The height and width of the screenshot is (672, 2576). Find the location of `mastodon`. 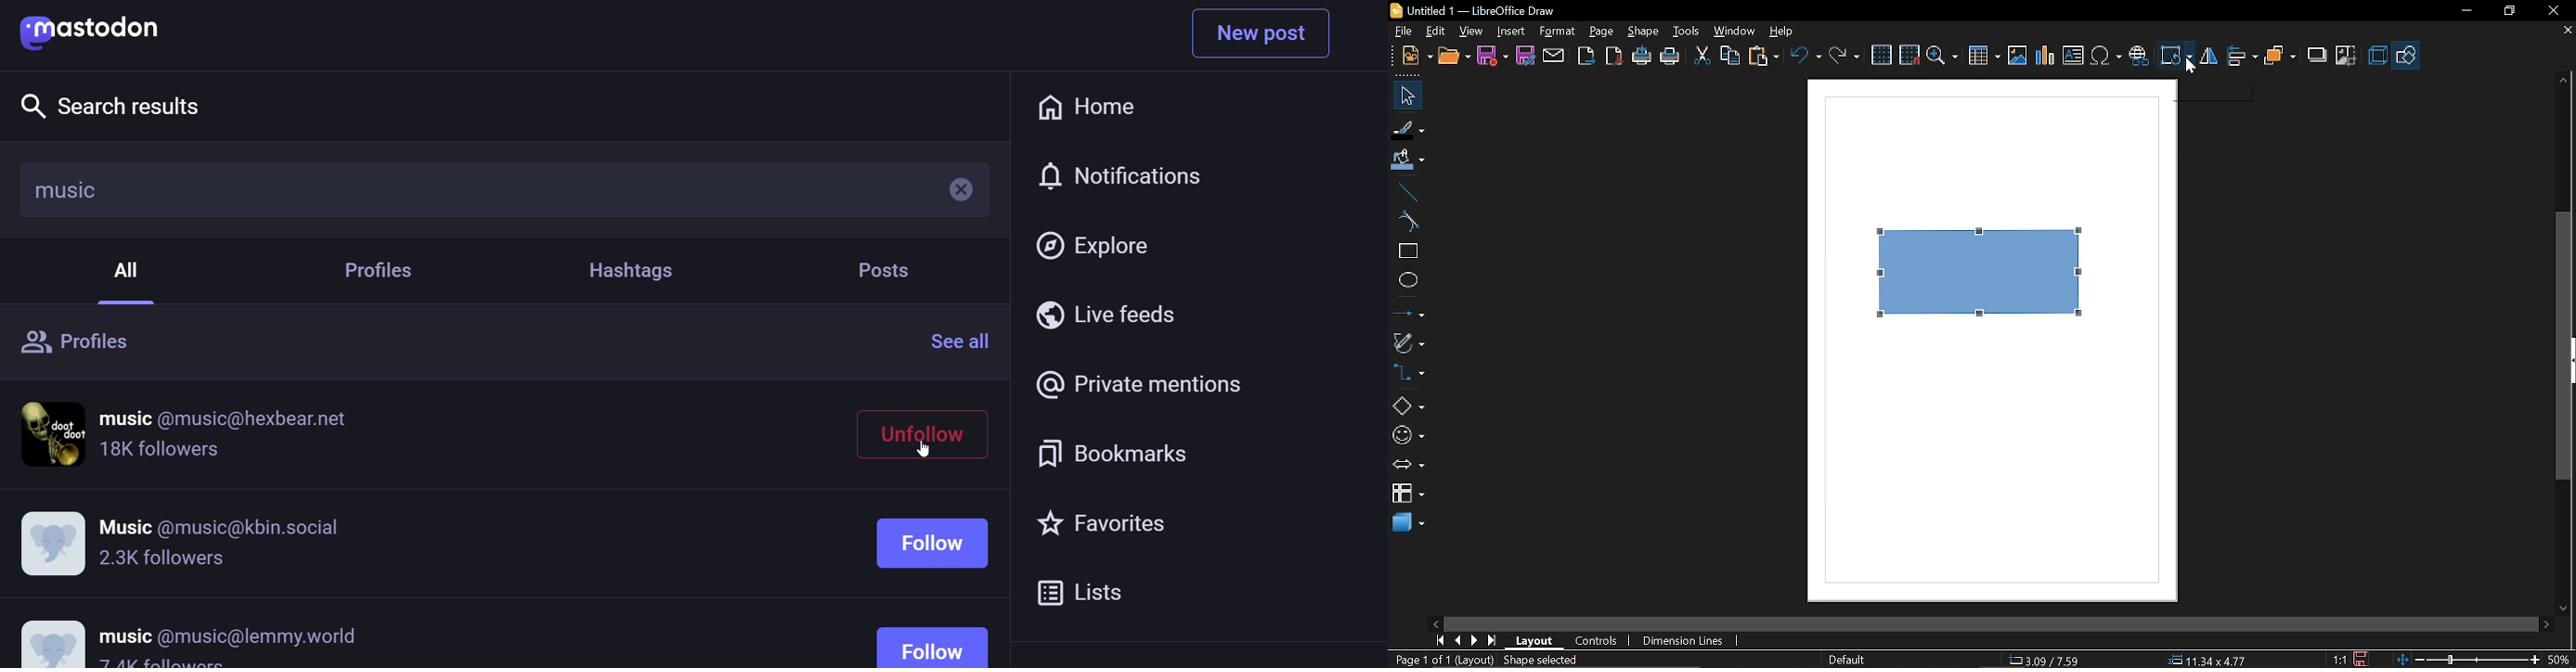

mastodon is located at coordinates (97, 29).